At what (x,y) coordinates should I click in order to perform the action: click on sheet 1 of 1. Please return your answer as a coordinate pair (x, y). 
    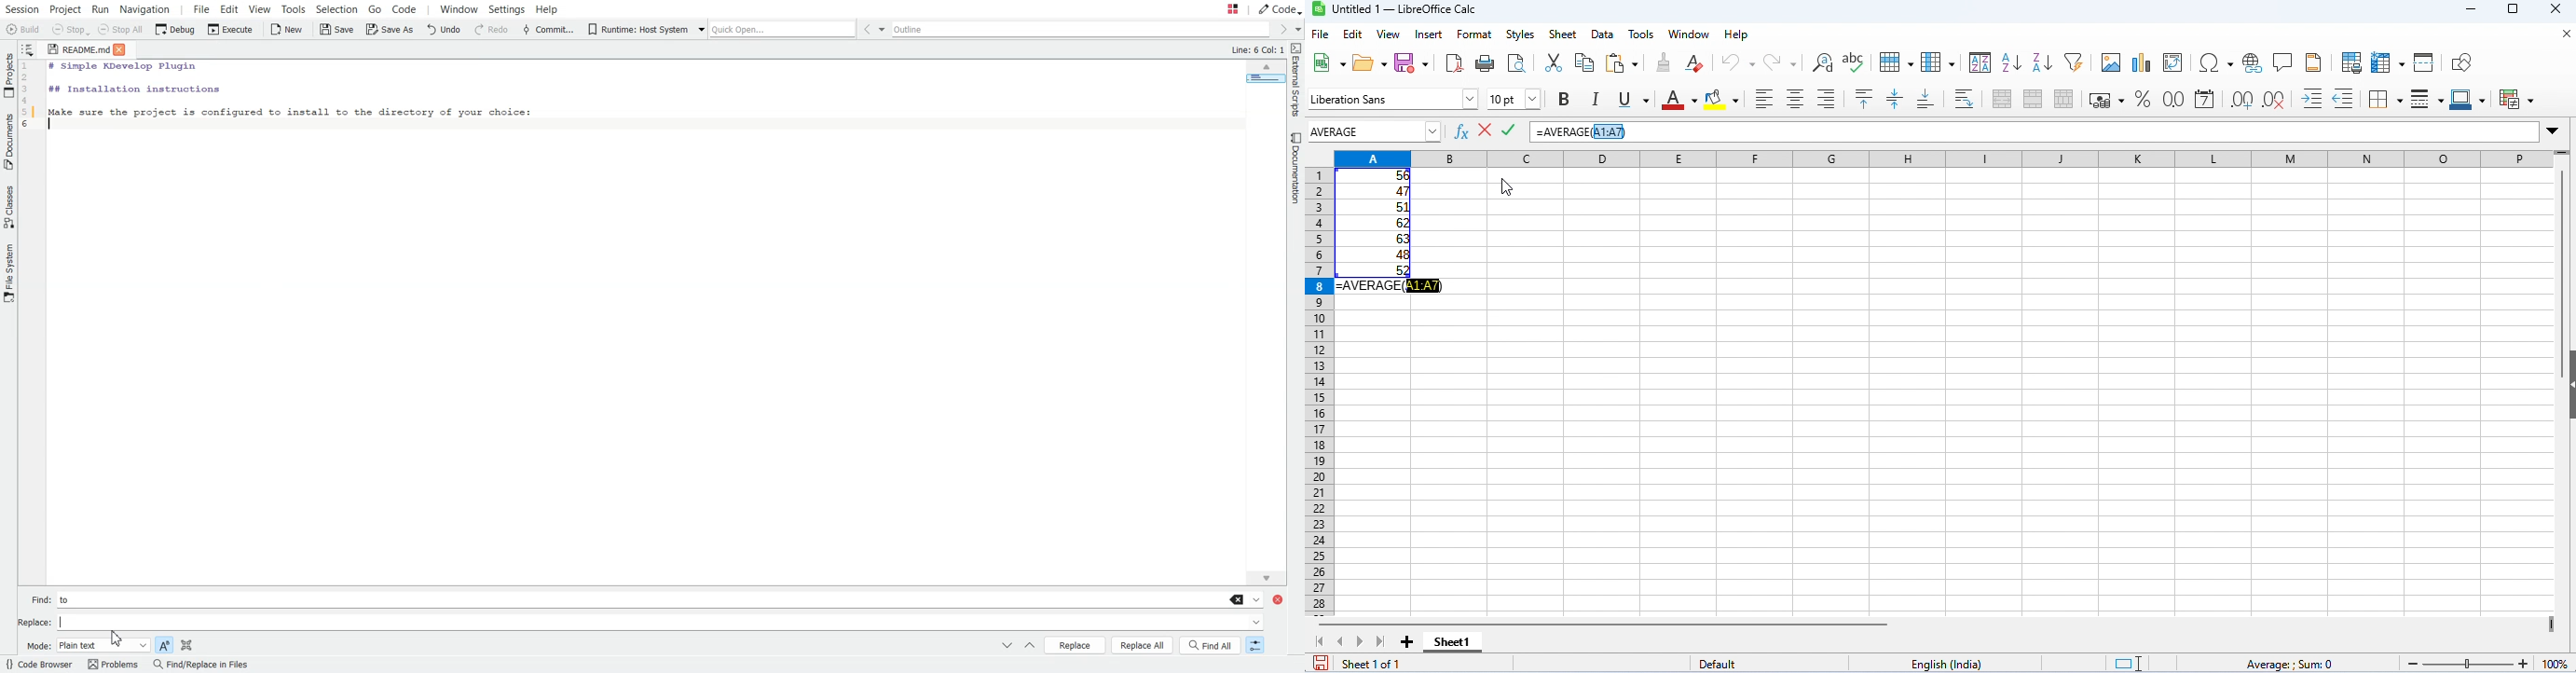
    Looking at the image, I should click on (1372, 664).